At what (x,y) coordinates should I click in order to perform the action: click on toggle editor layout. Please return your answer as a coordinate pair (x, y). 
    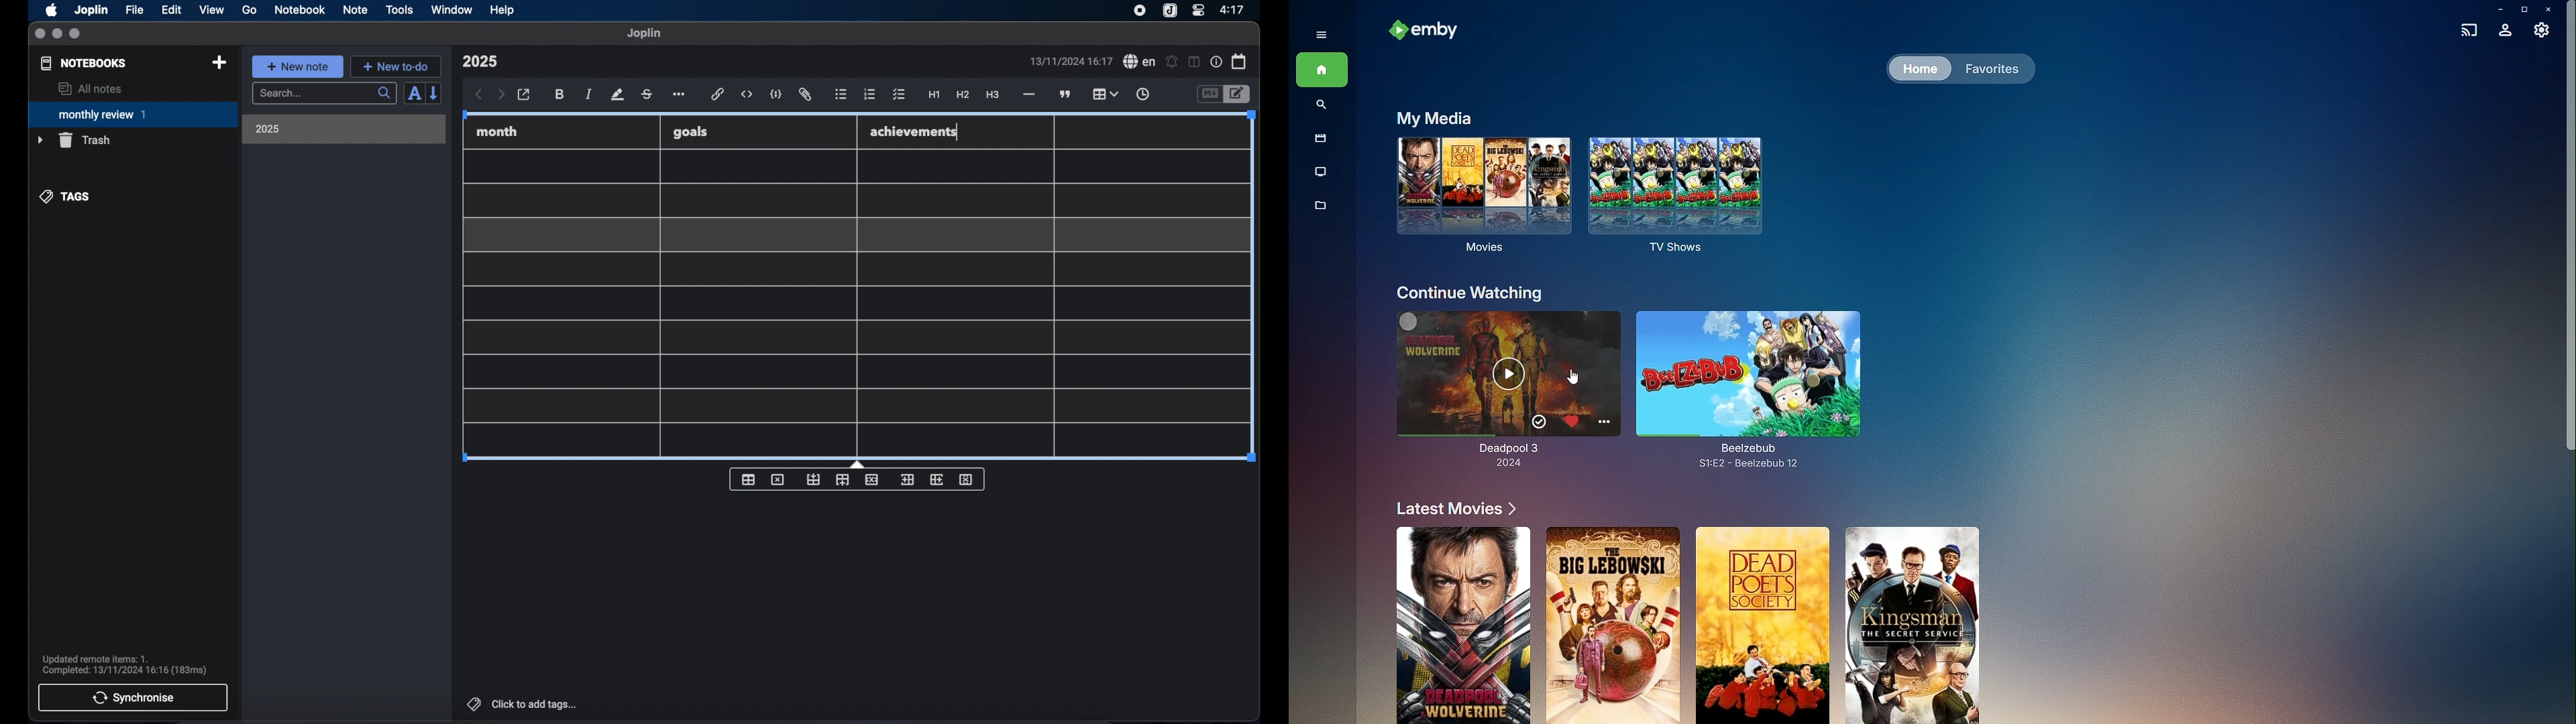
    Looking at the image, I should click on (1195, 62).